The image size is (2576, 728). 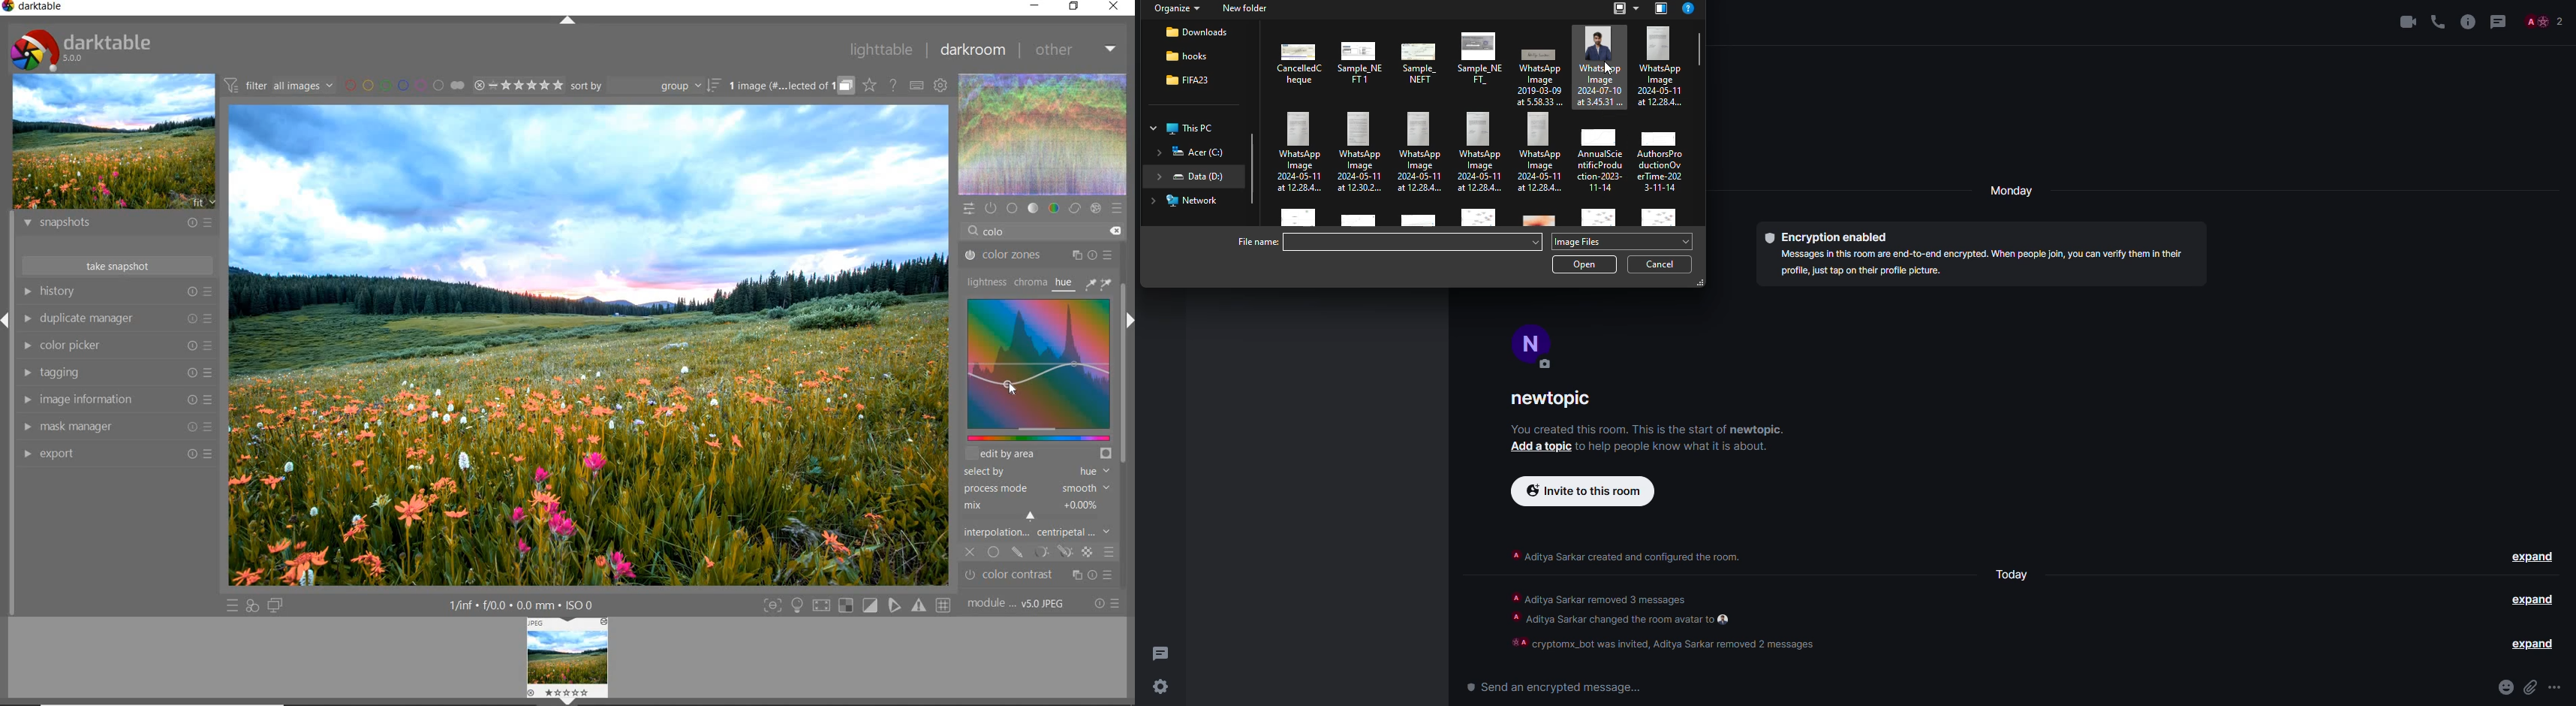 I want to click on click to select, so click(x=1539, y=154).